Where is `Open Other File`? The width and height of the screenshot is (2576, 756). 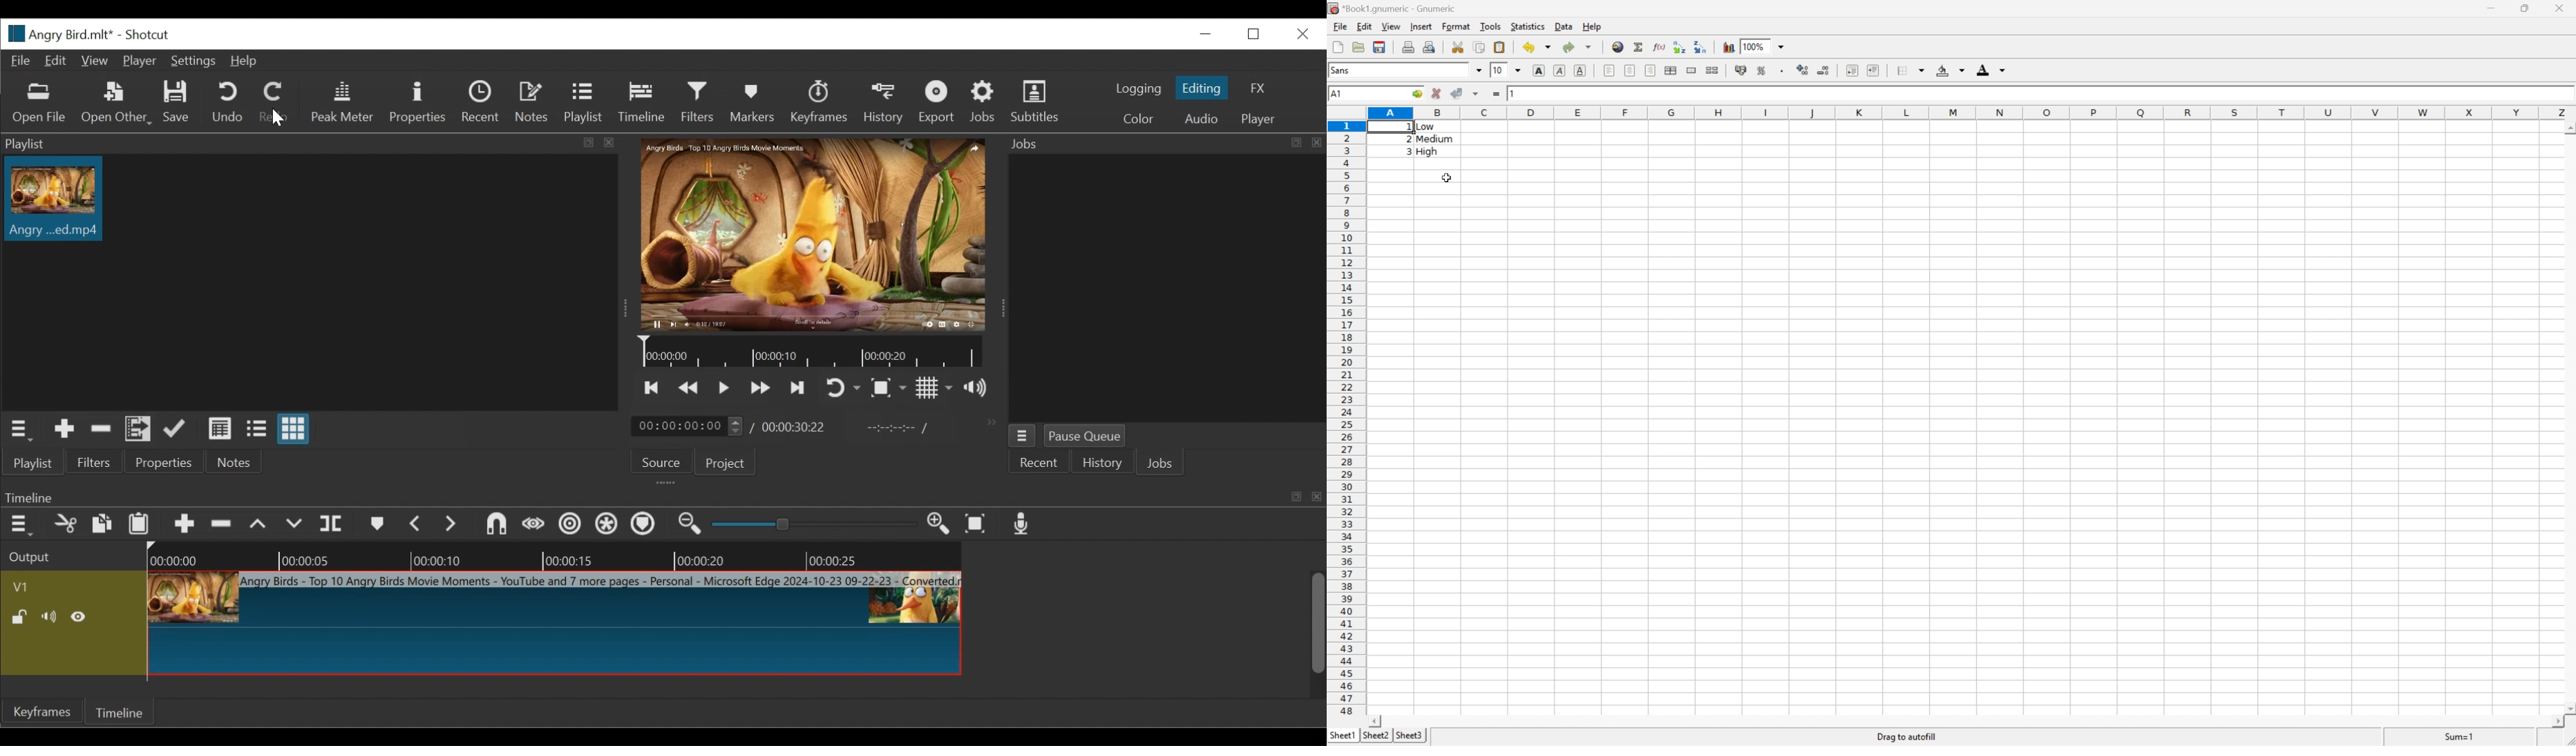
Open Other File is located at coordinates (114, 103).